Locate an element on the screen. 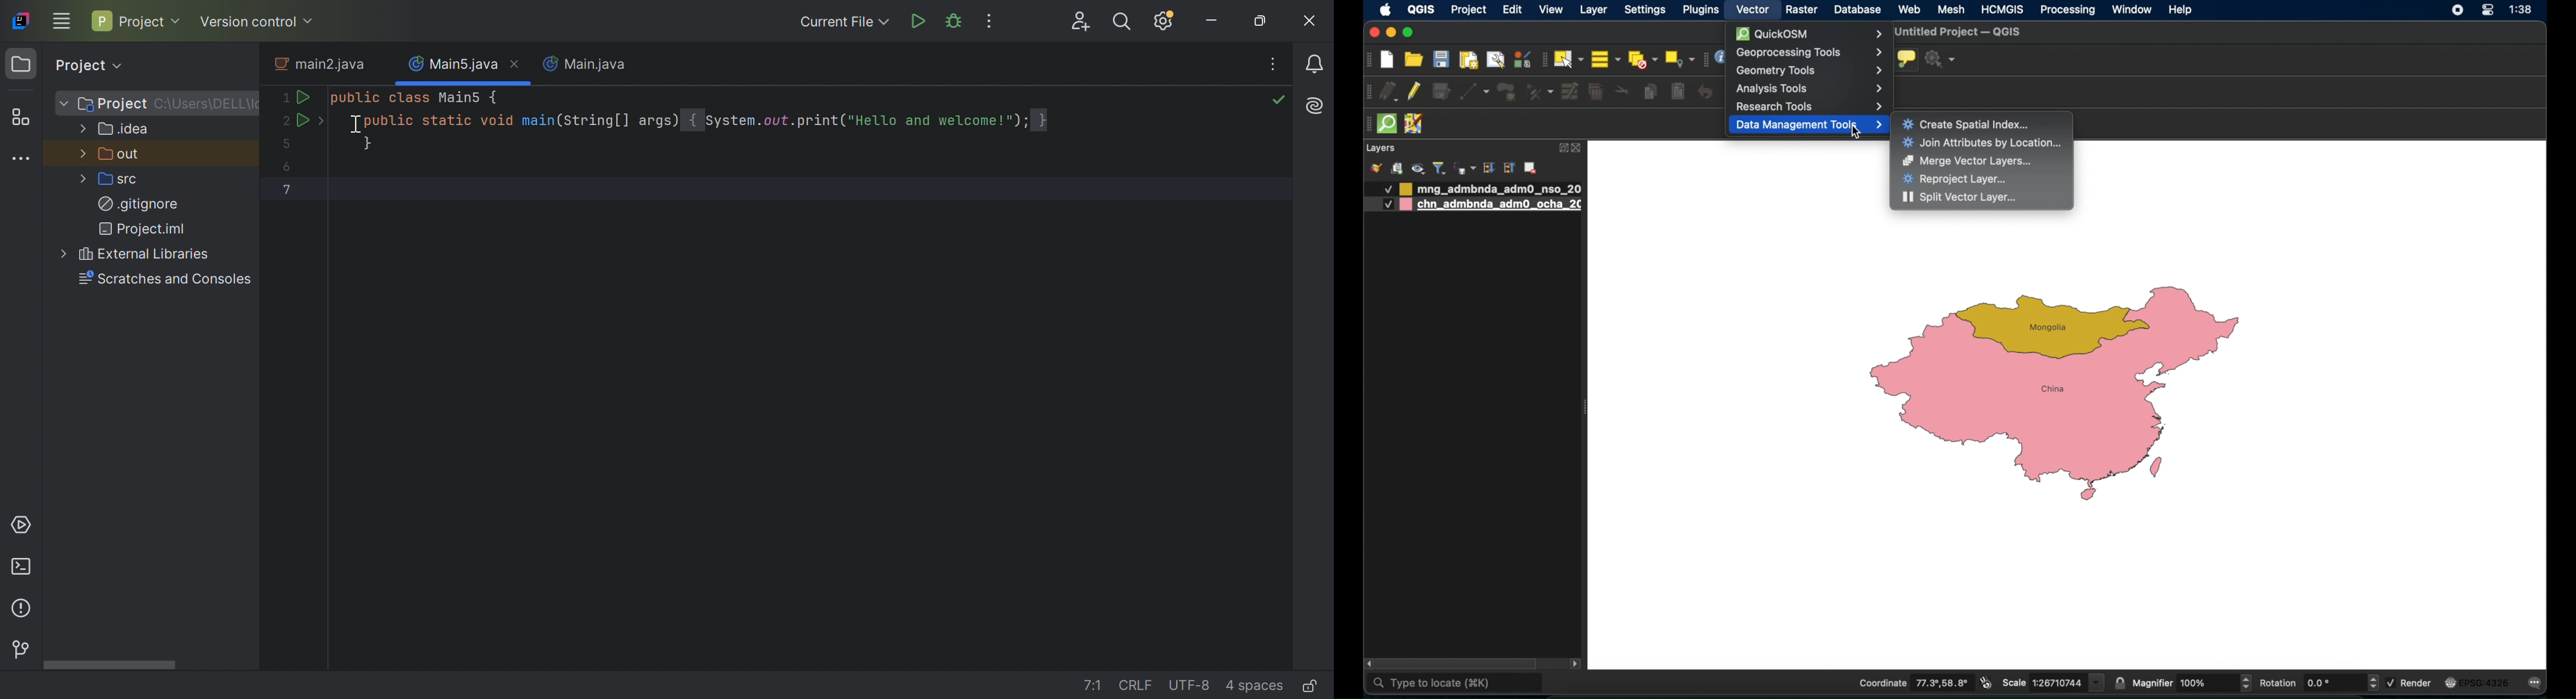  cursor is located at coordinates (1857, 135).